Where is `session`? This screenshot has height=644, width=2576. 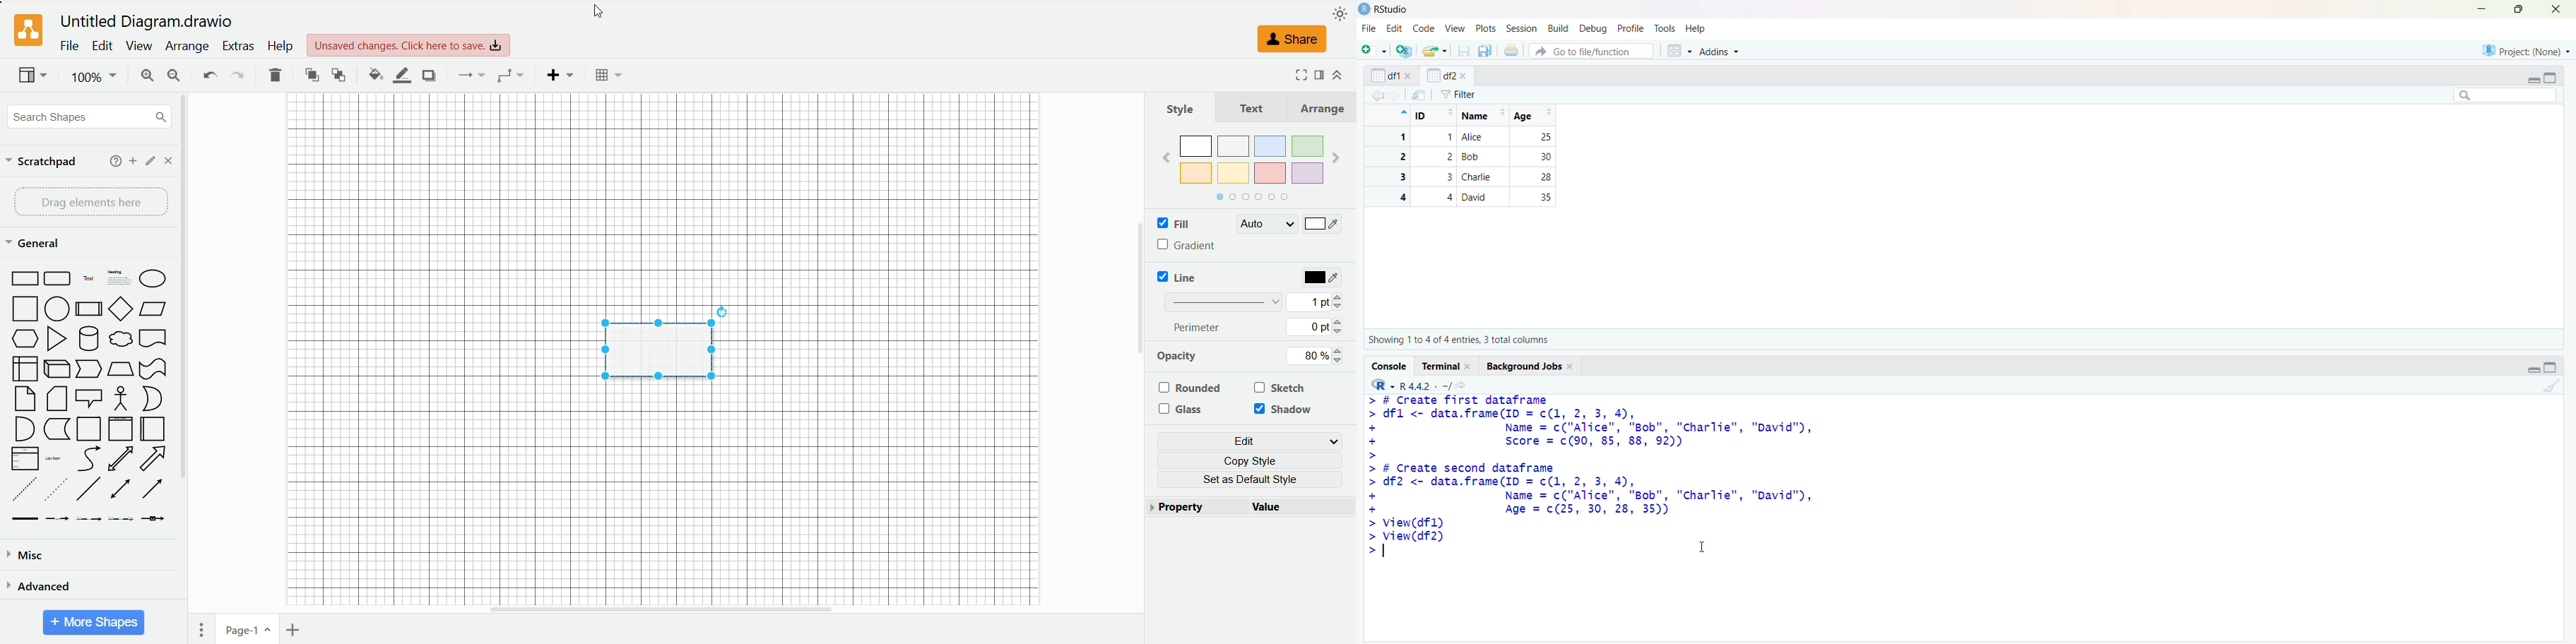
session is located at coordinates (1524, 29).